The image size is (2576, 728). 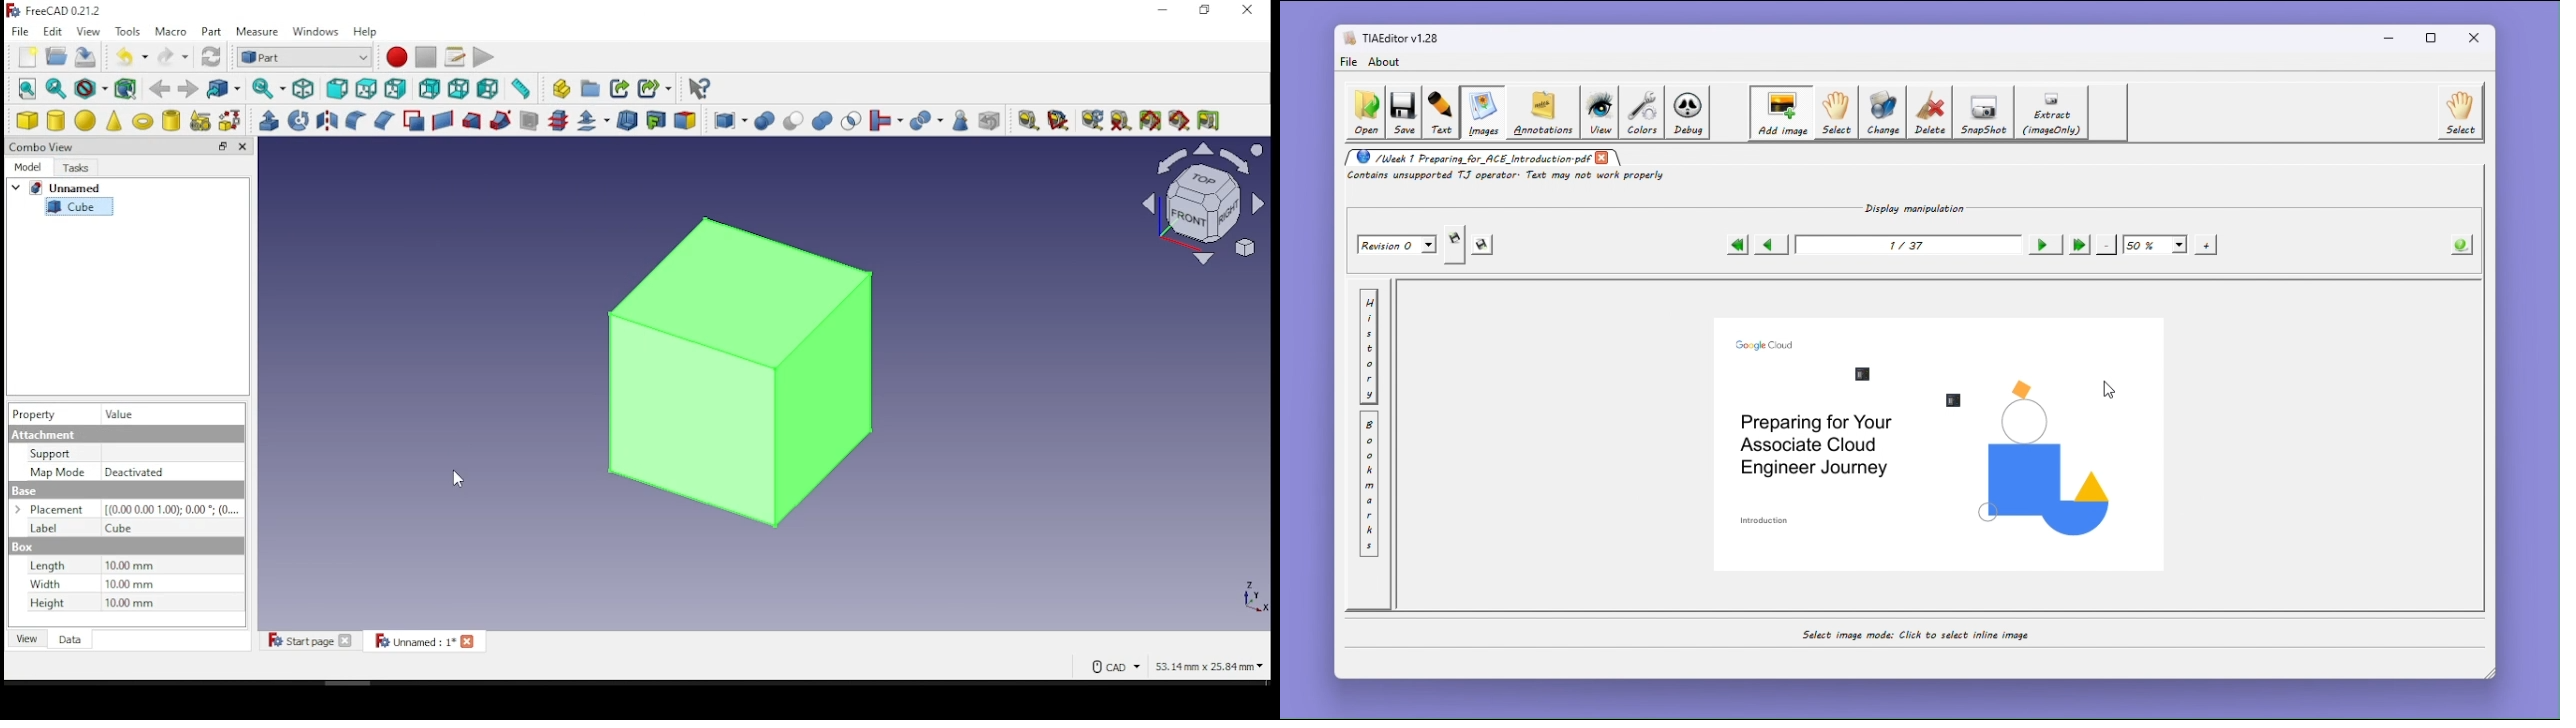 What do you see at coordinates (1089, 120) in the screenshot?
I see `refresh` at bounding box center [1089, 120].